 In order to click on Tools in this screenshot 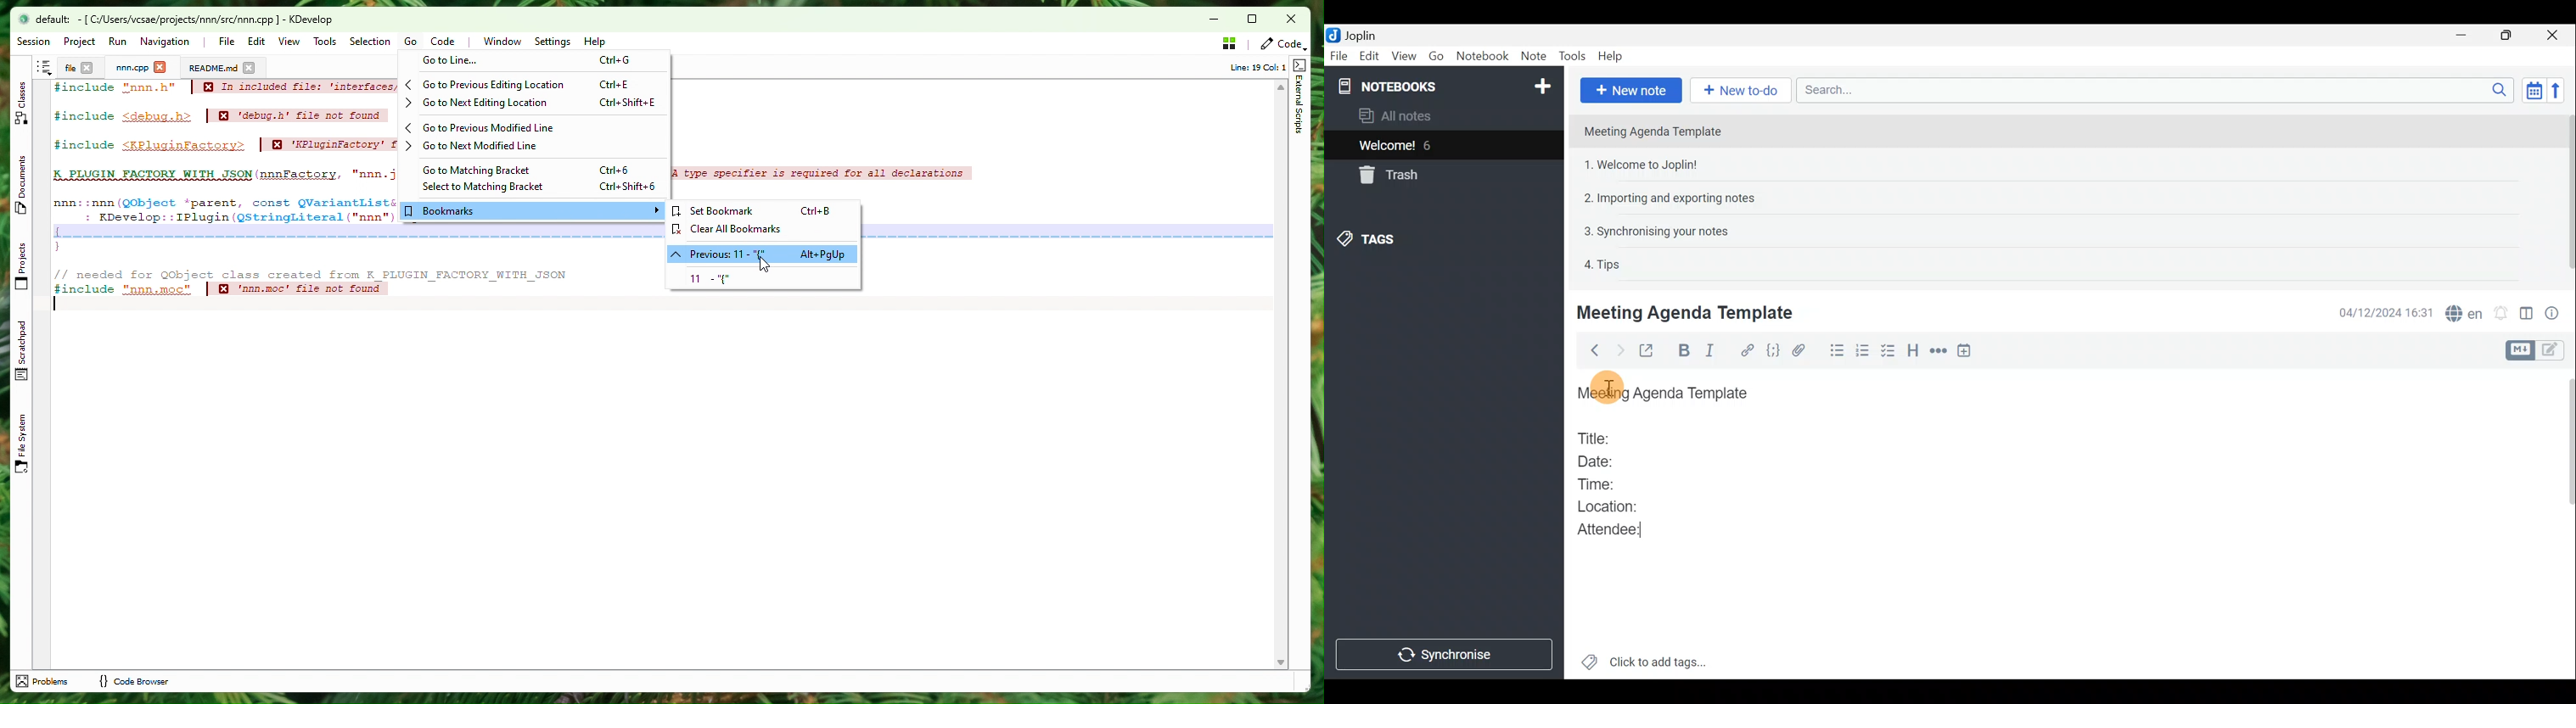, I will do `click(328, 42)`.